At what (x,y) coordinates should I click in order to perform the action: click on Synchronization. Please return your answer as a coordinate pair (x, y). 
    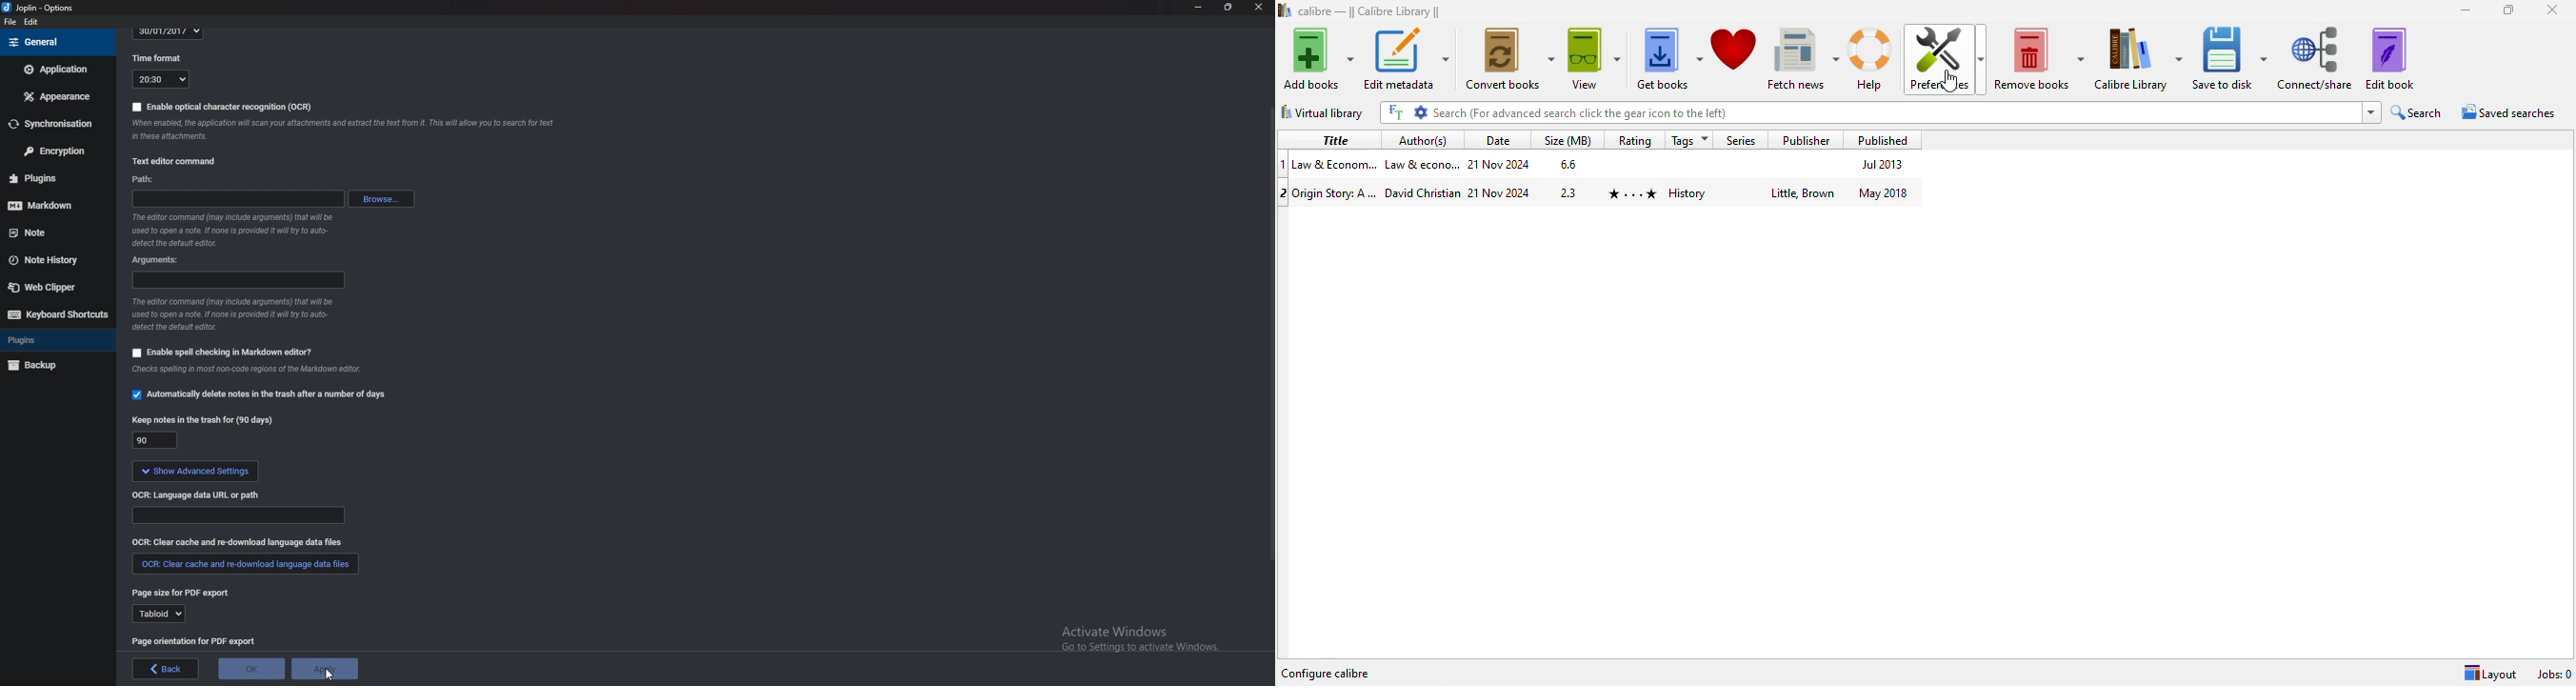
    Looking at the image, I should click on (56, 122).